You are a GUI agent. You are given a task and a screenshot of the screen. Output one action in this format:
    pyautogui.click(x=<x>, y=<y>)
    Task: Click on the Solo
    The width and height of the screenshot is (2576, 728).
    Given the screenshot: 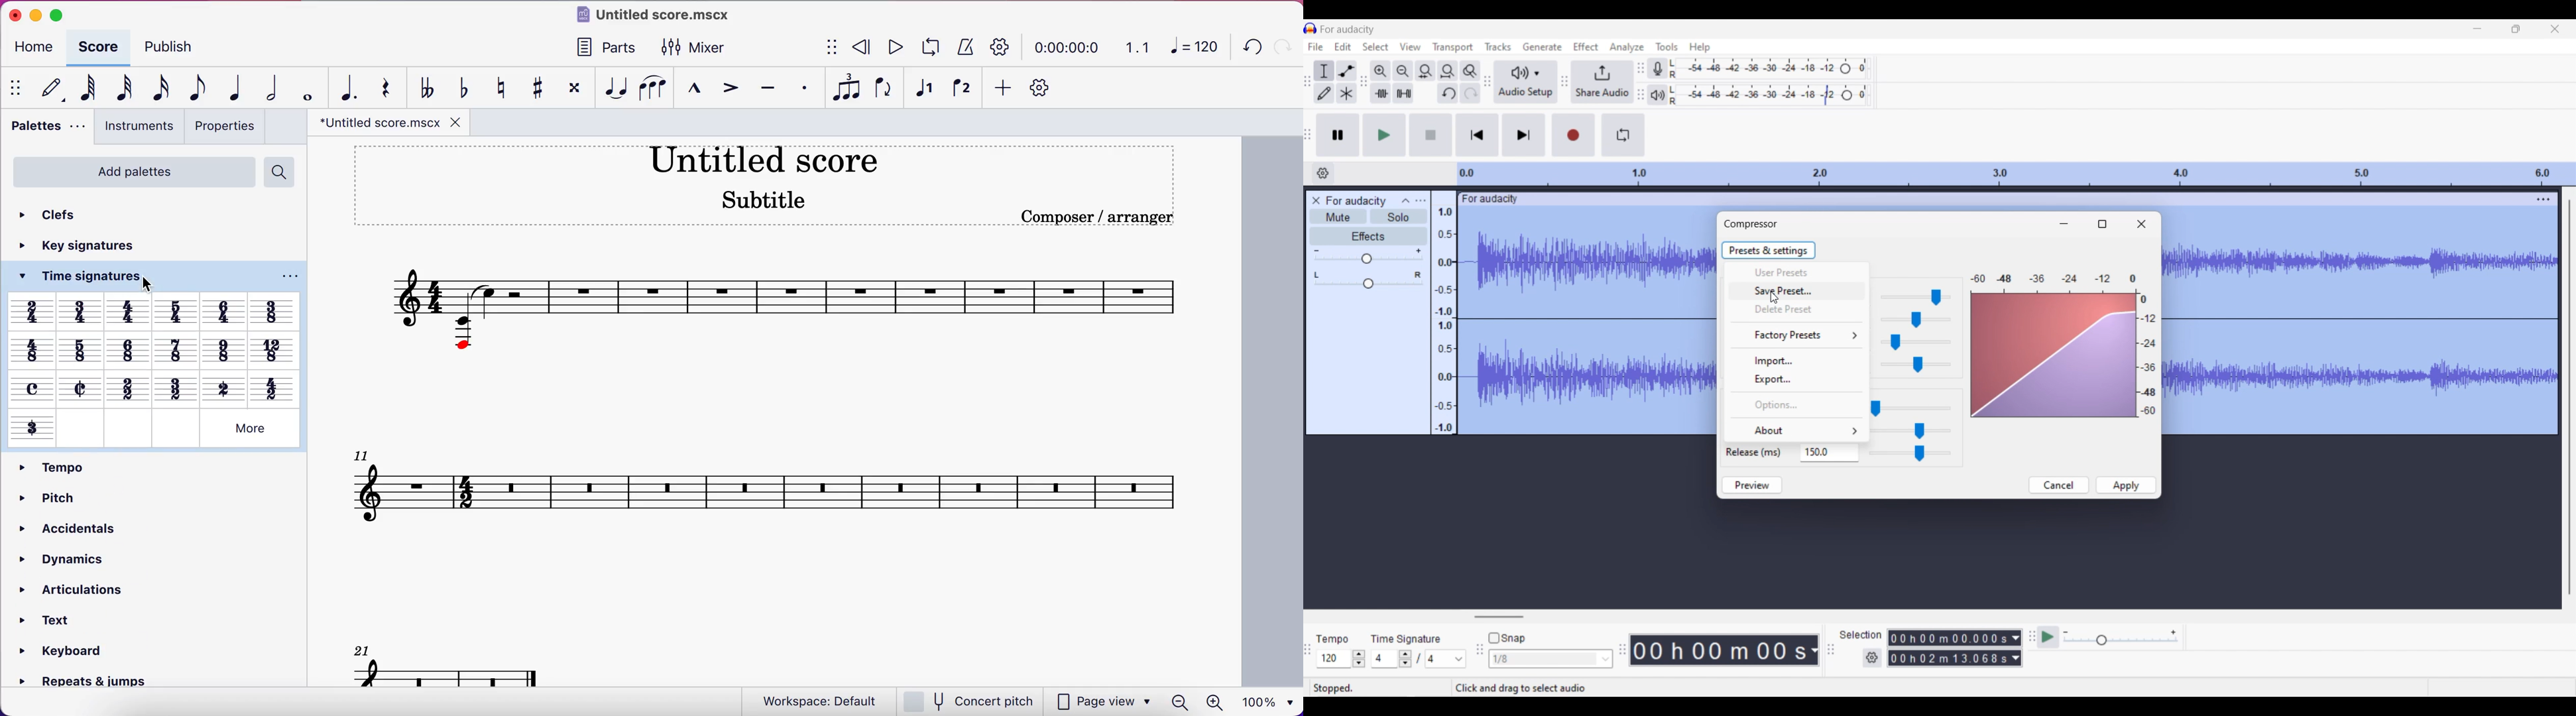 What is the action you would take?
    pyautogui.click(x=1399, y=217)
    